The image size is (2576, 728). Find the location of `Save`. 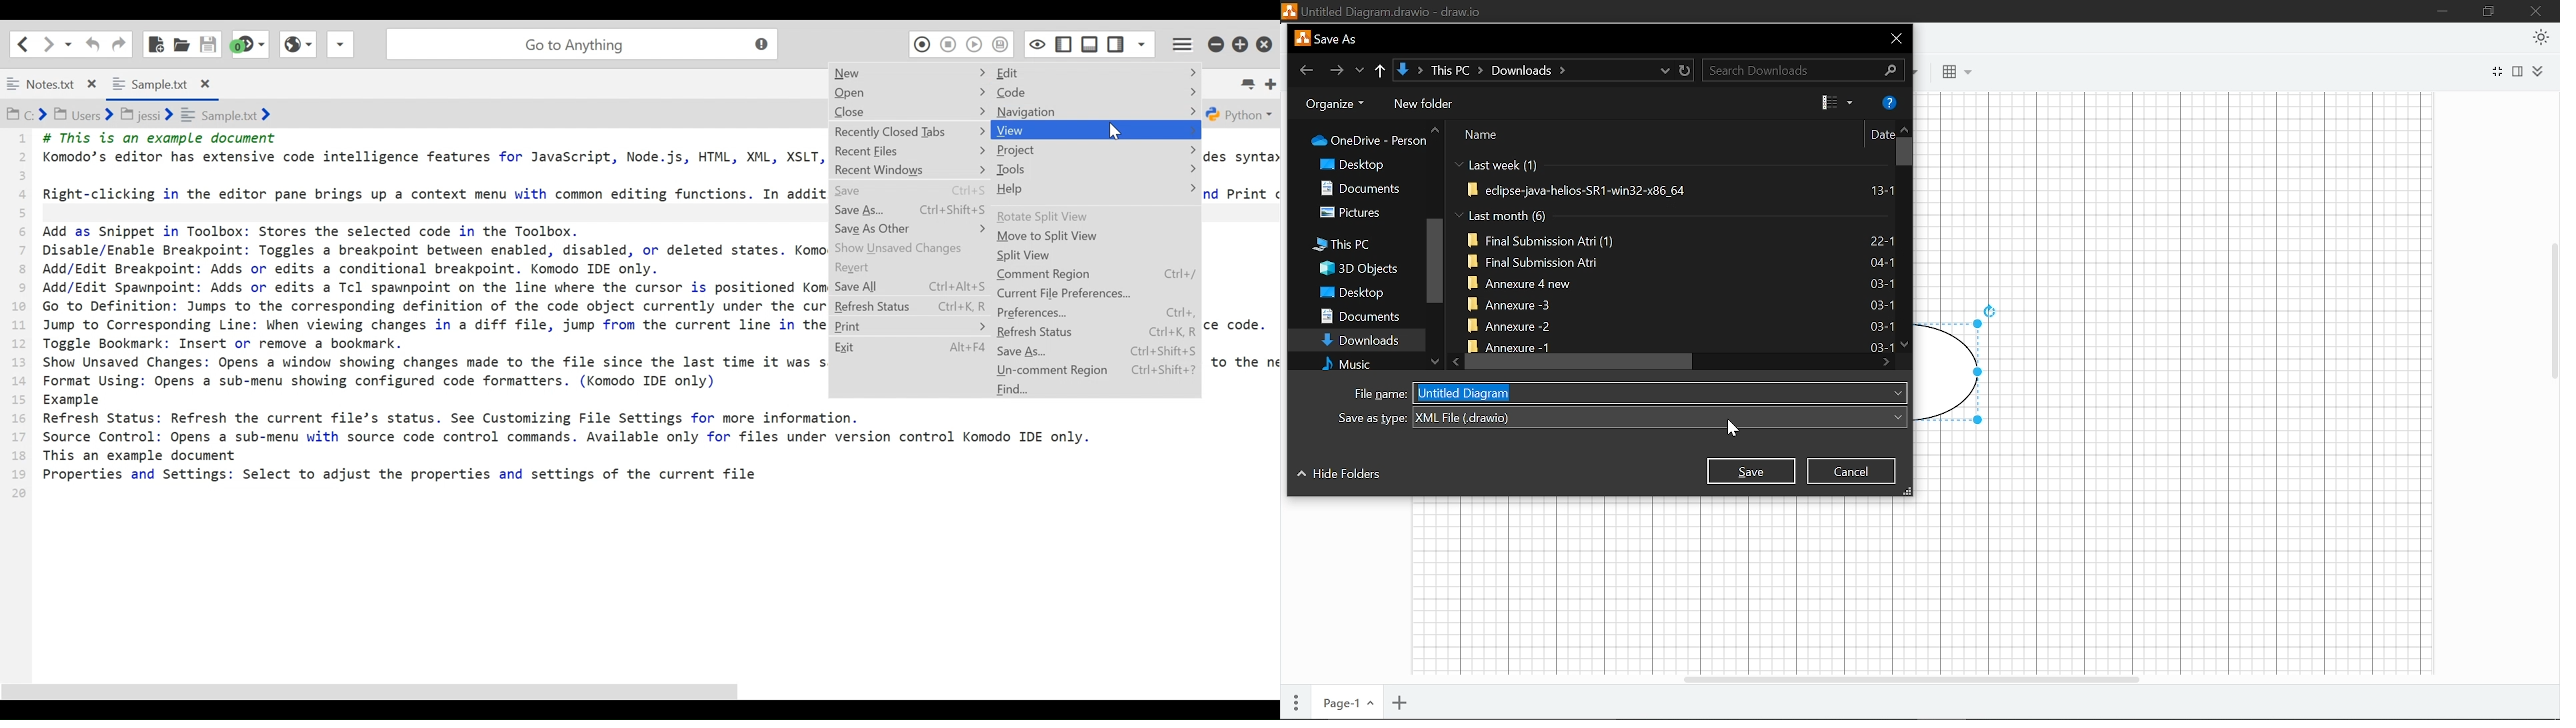

Save is located at coordinates (1750, 471).